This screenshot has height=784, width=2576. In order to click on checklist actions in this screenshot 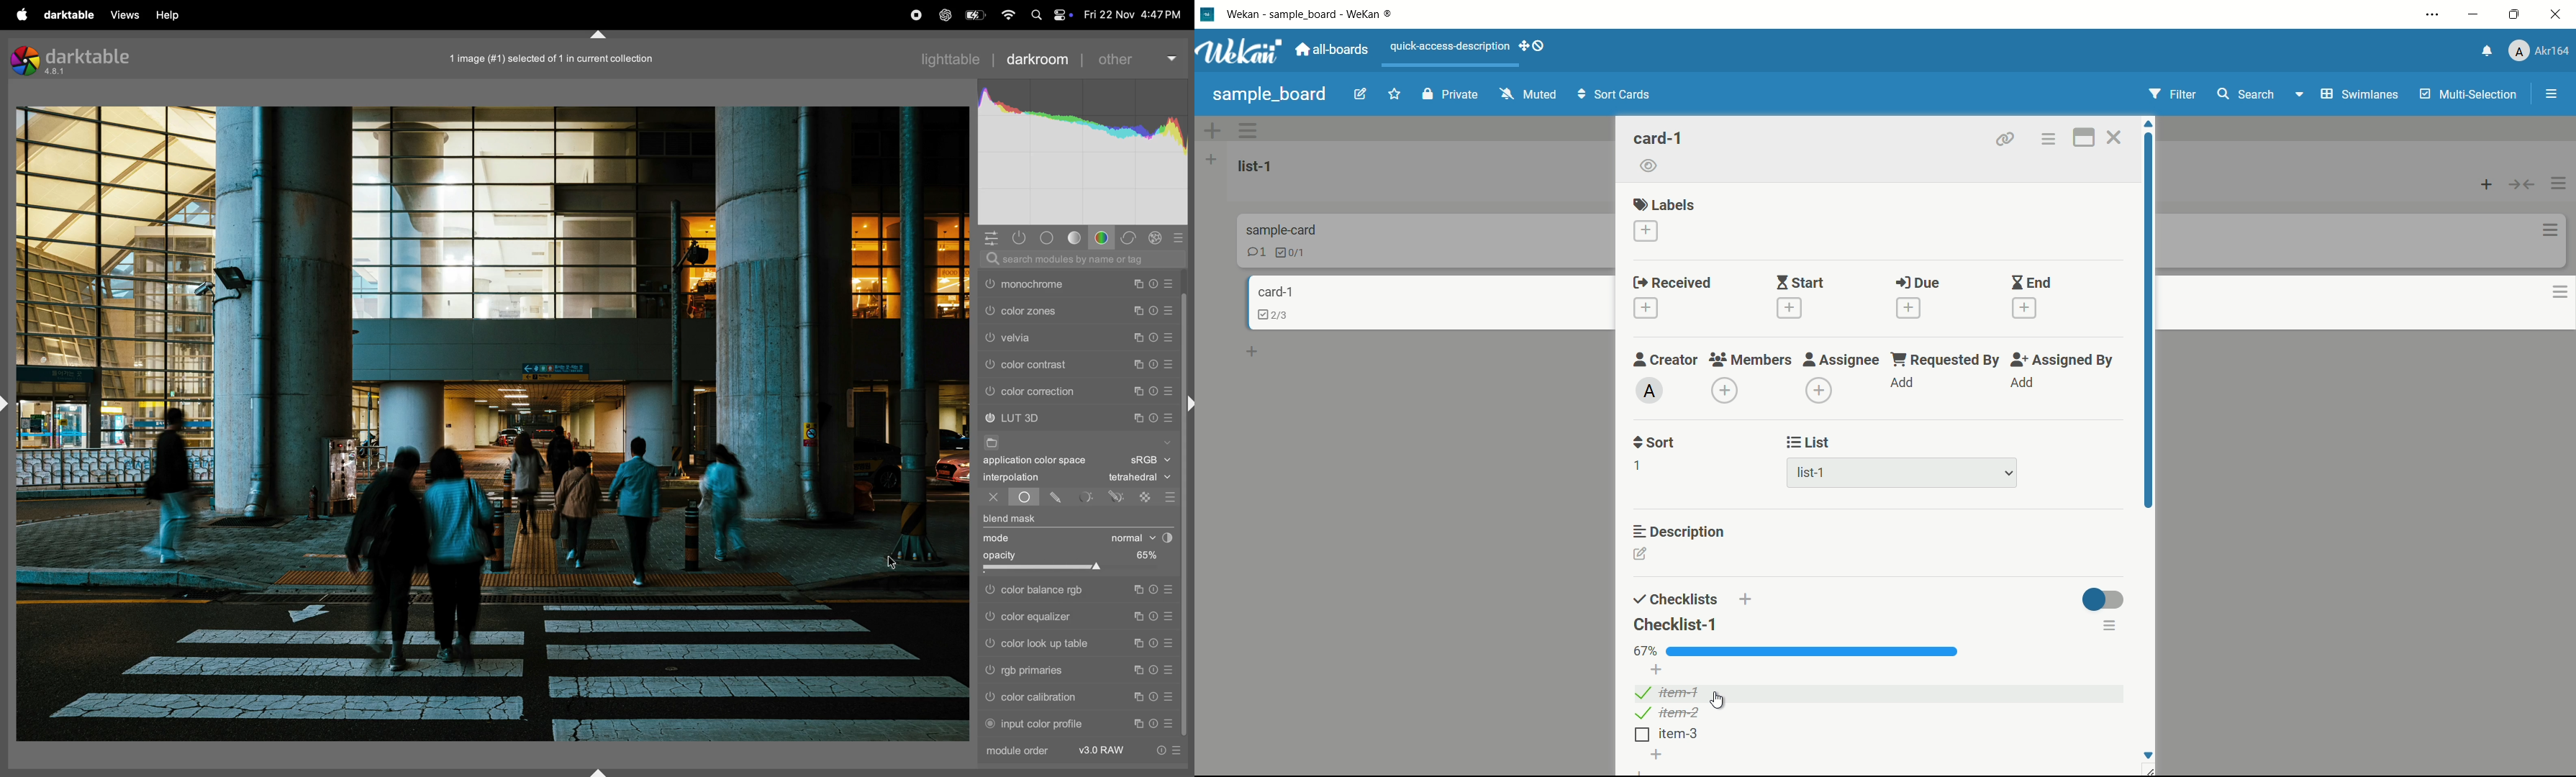, I will do `click(2110, 624)`.